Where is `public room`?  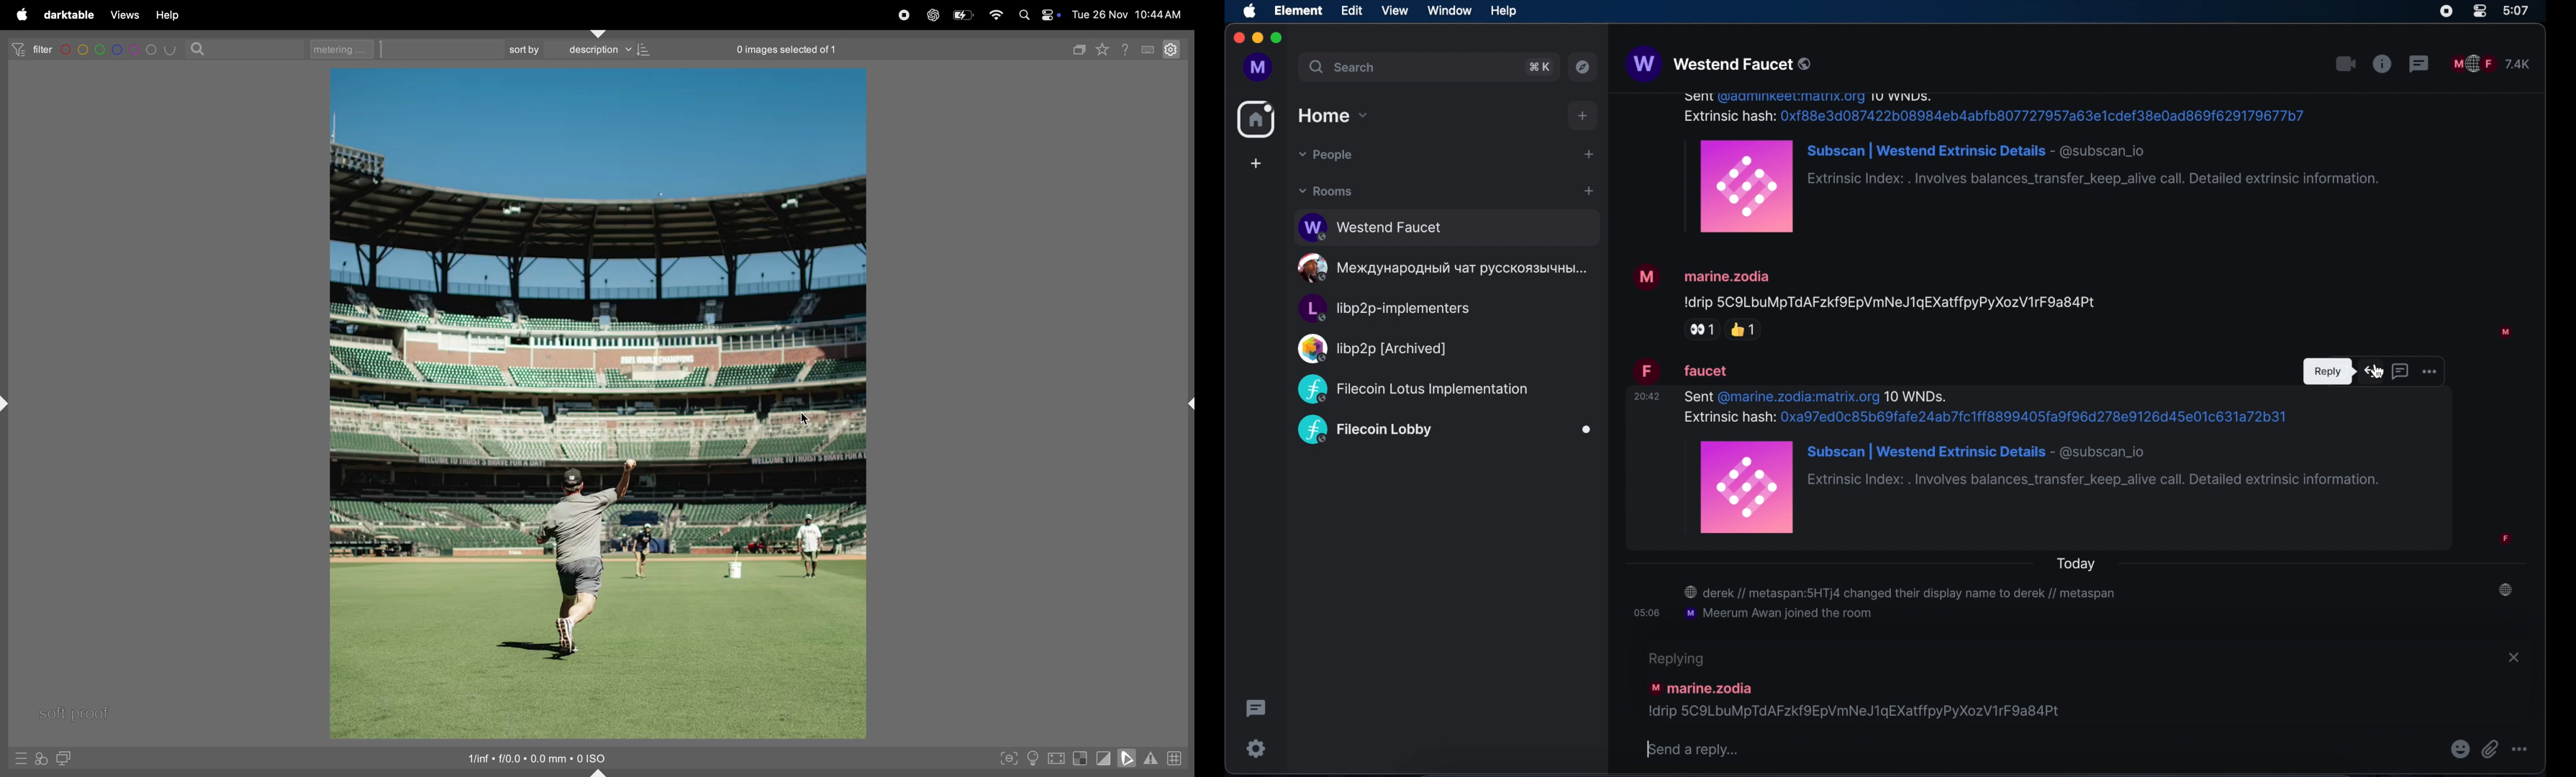 public room is located at coordinates (1384, 309).